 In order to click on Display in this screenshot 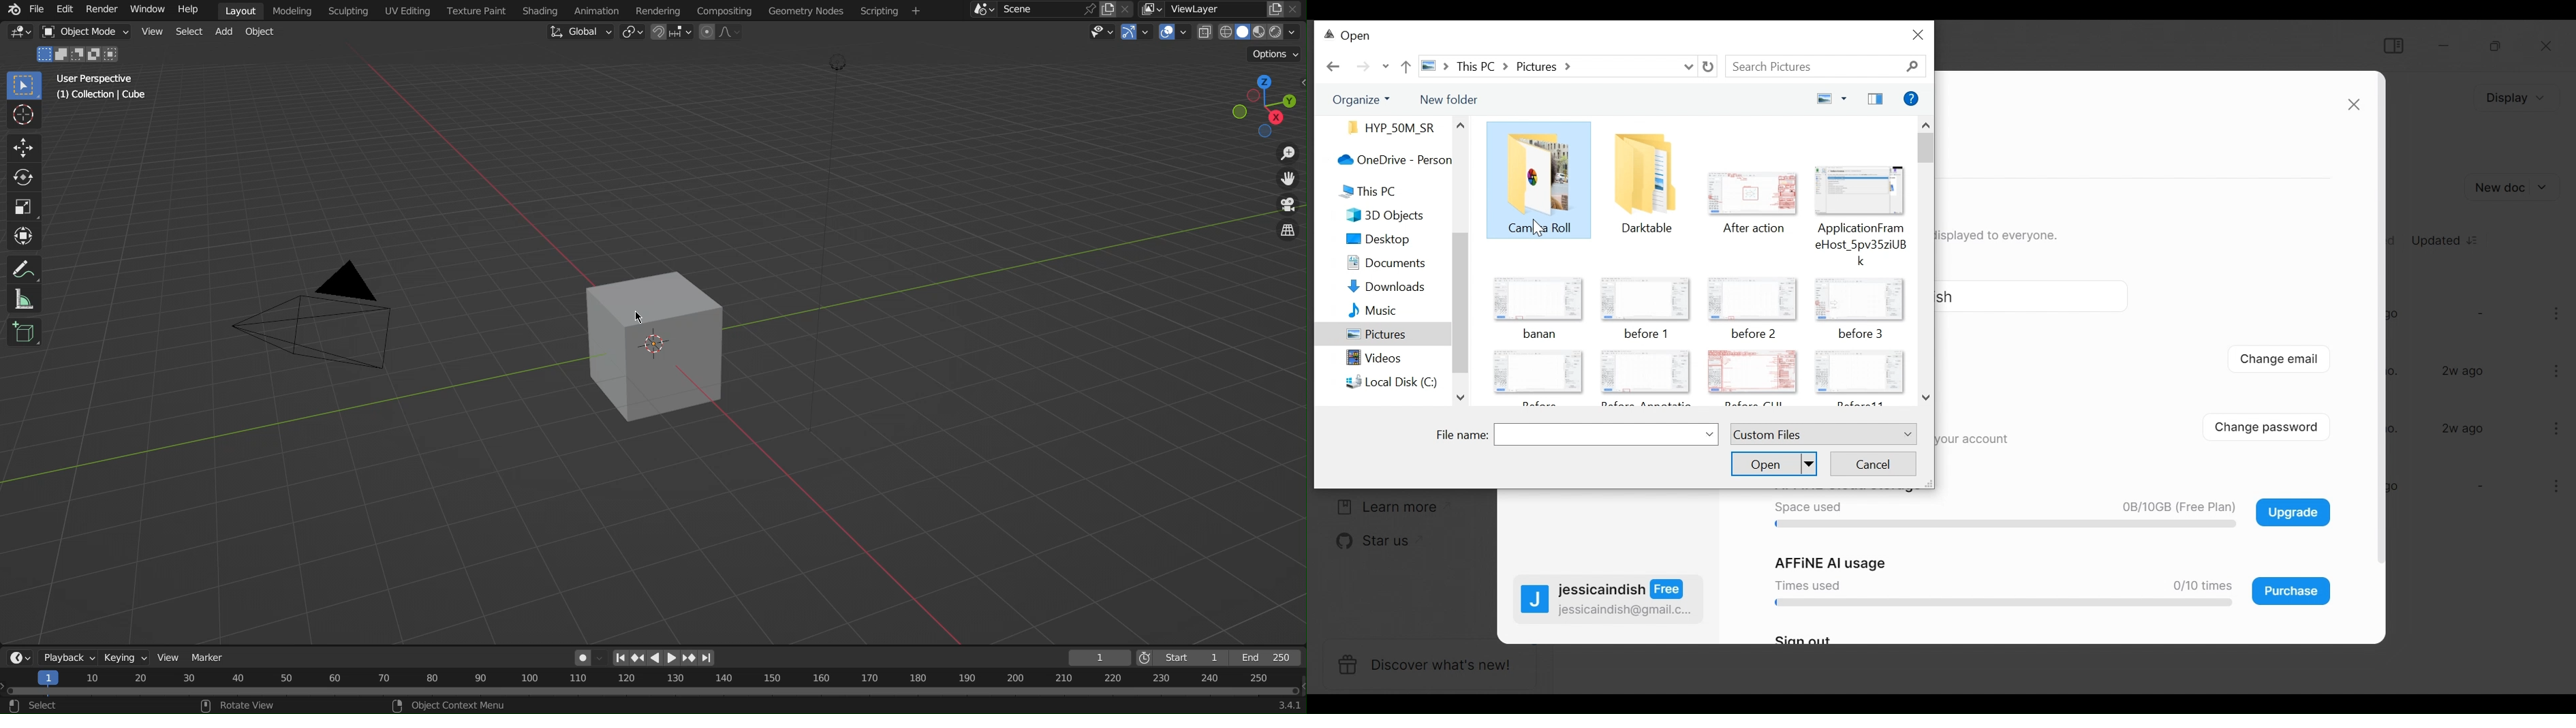, I will do `click(2513, 98)`.